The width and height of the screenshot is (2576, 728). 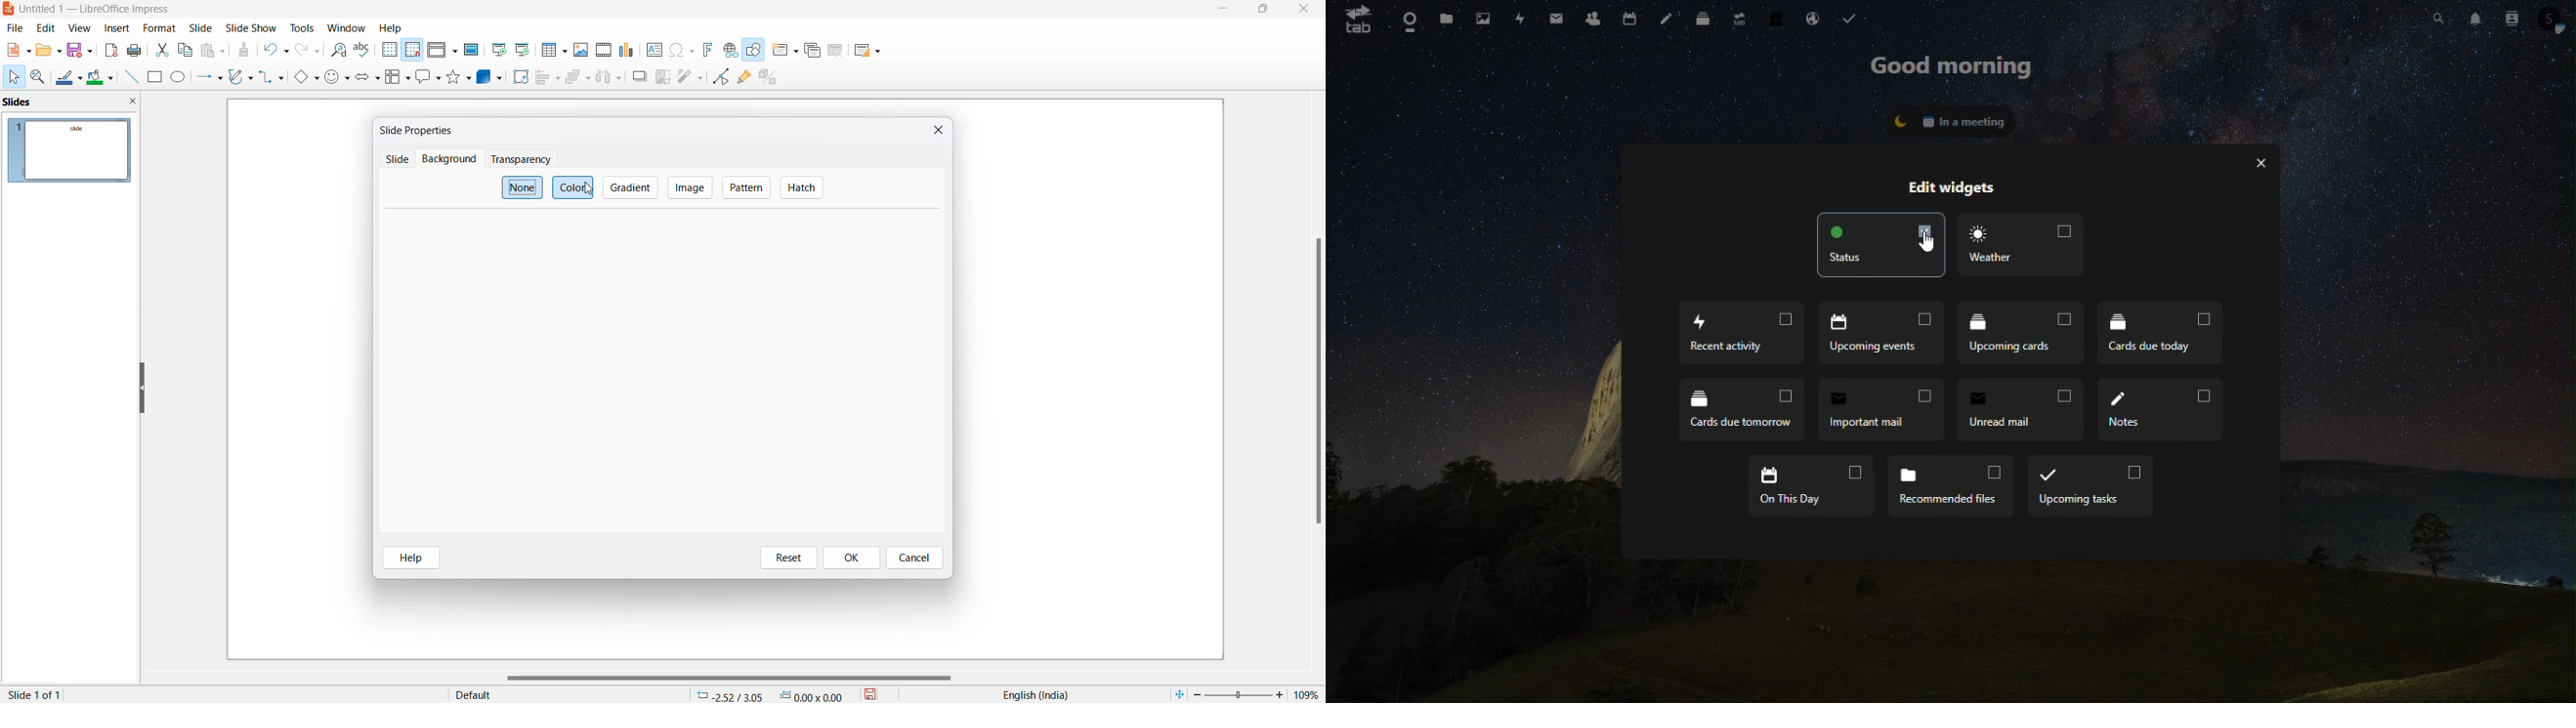 I want to click on export as pdf , so click(x=111, y=50).